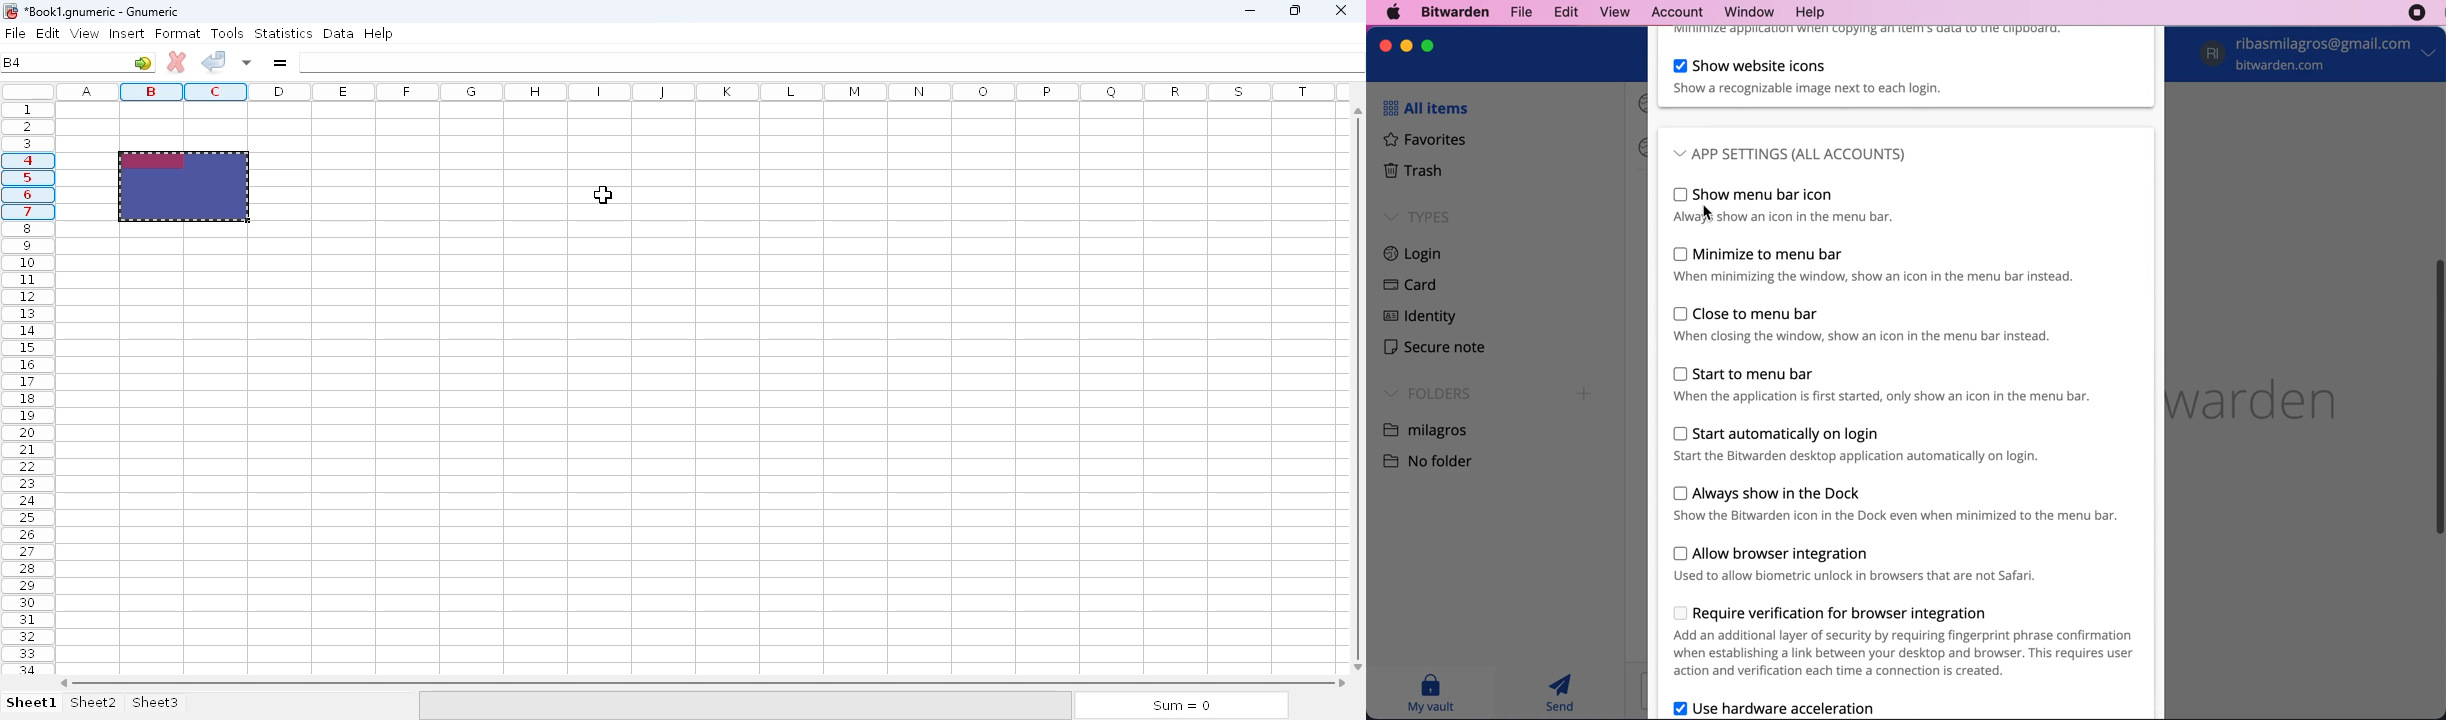  I want to click on file, so click(15, 33).